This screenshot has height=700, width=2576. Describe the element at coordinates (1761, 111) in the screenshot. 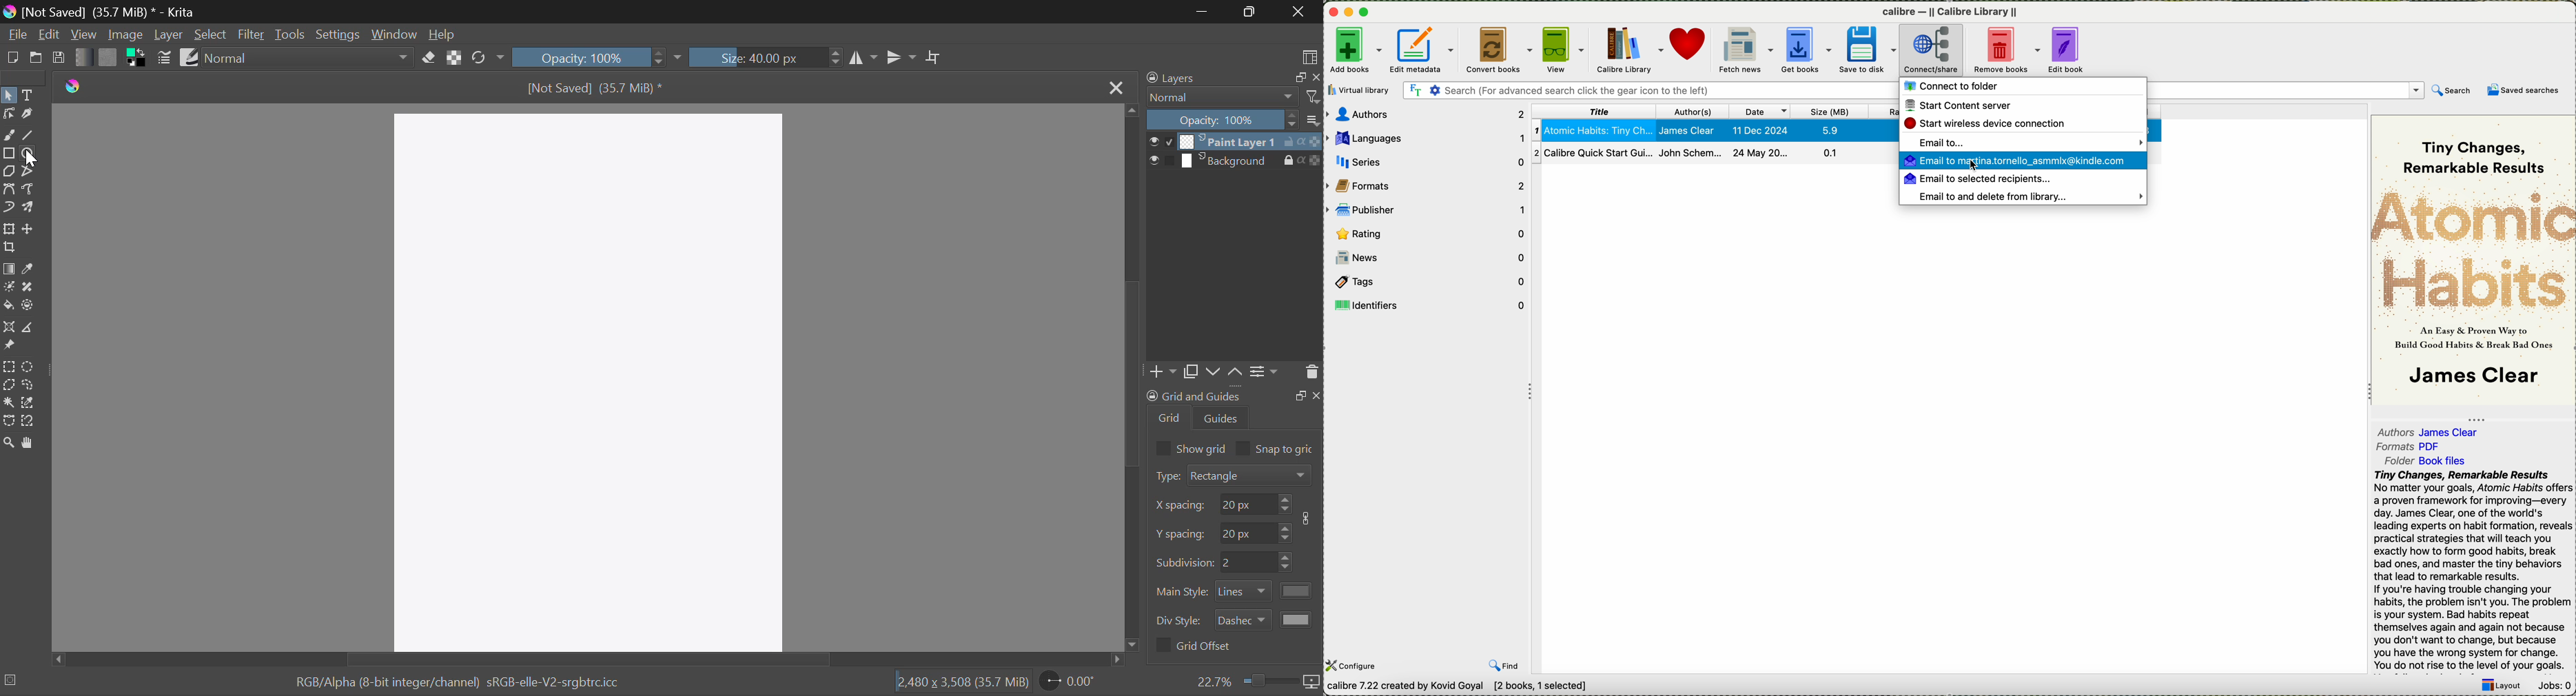

I see `date` at that location.